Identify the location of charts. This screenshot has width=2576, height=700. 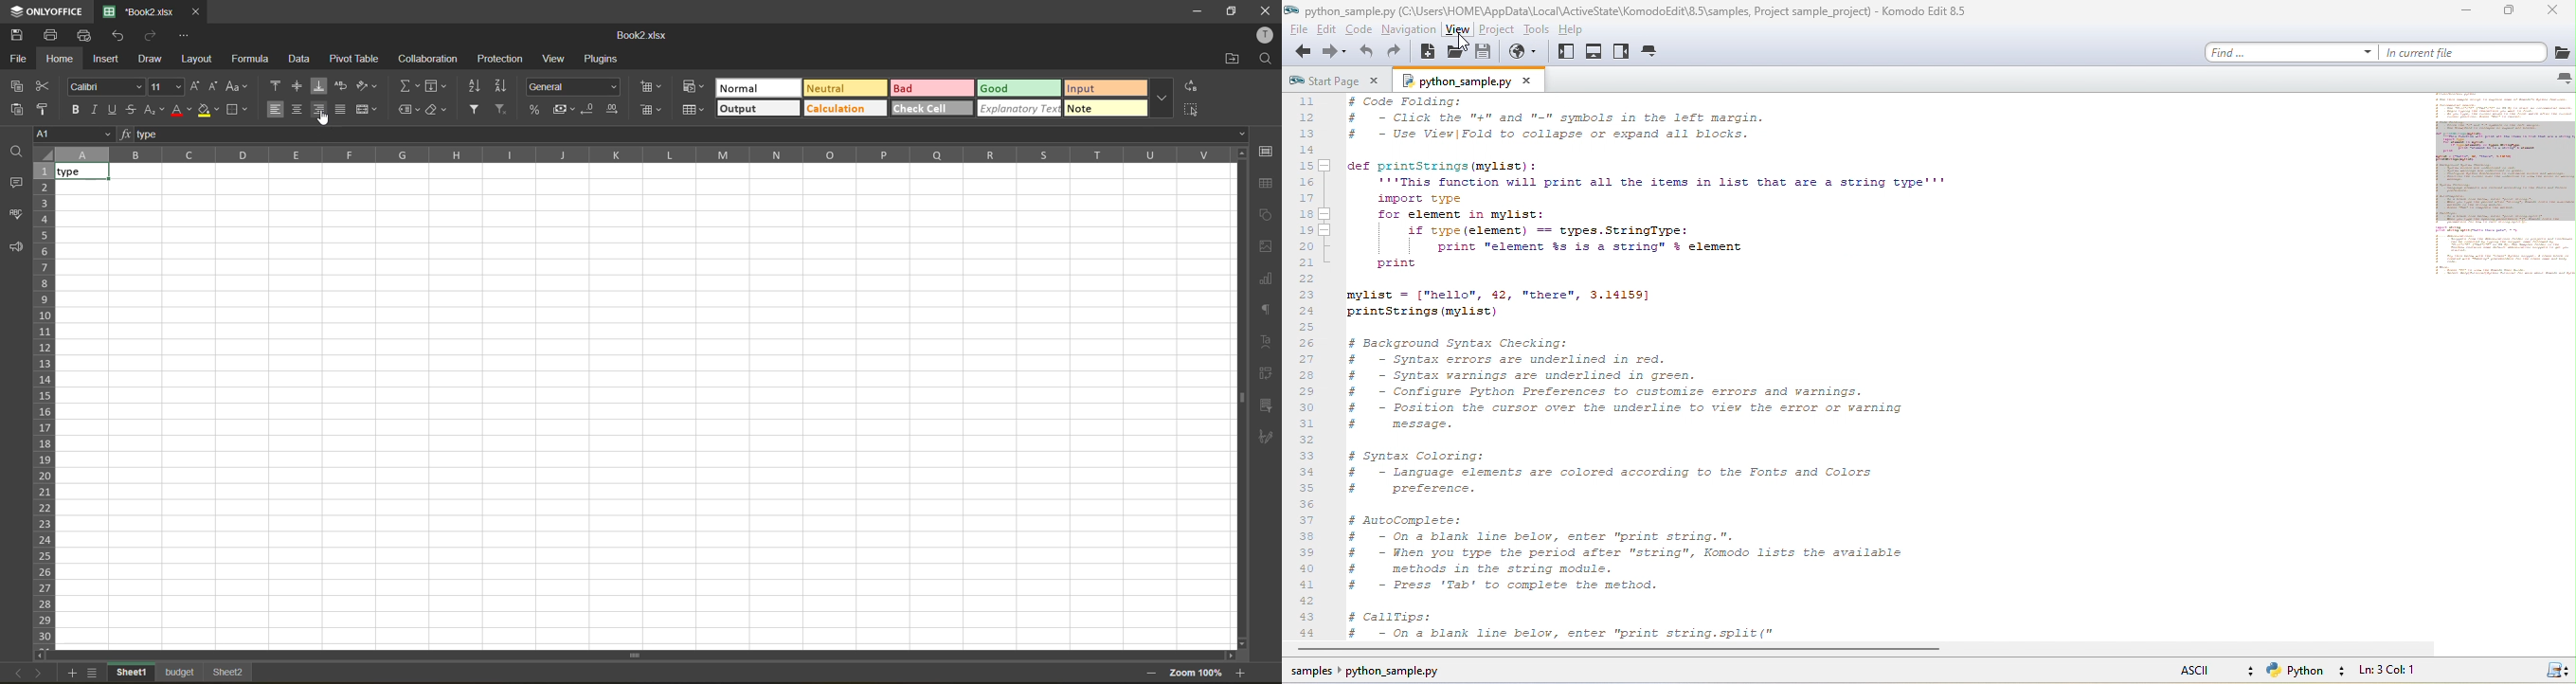
(1267, 279).